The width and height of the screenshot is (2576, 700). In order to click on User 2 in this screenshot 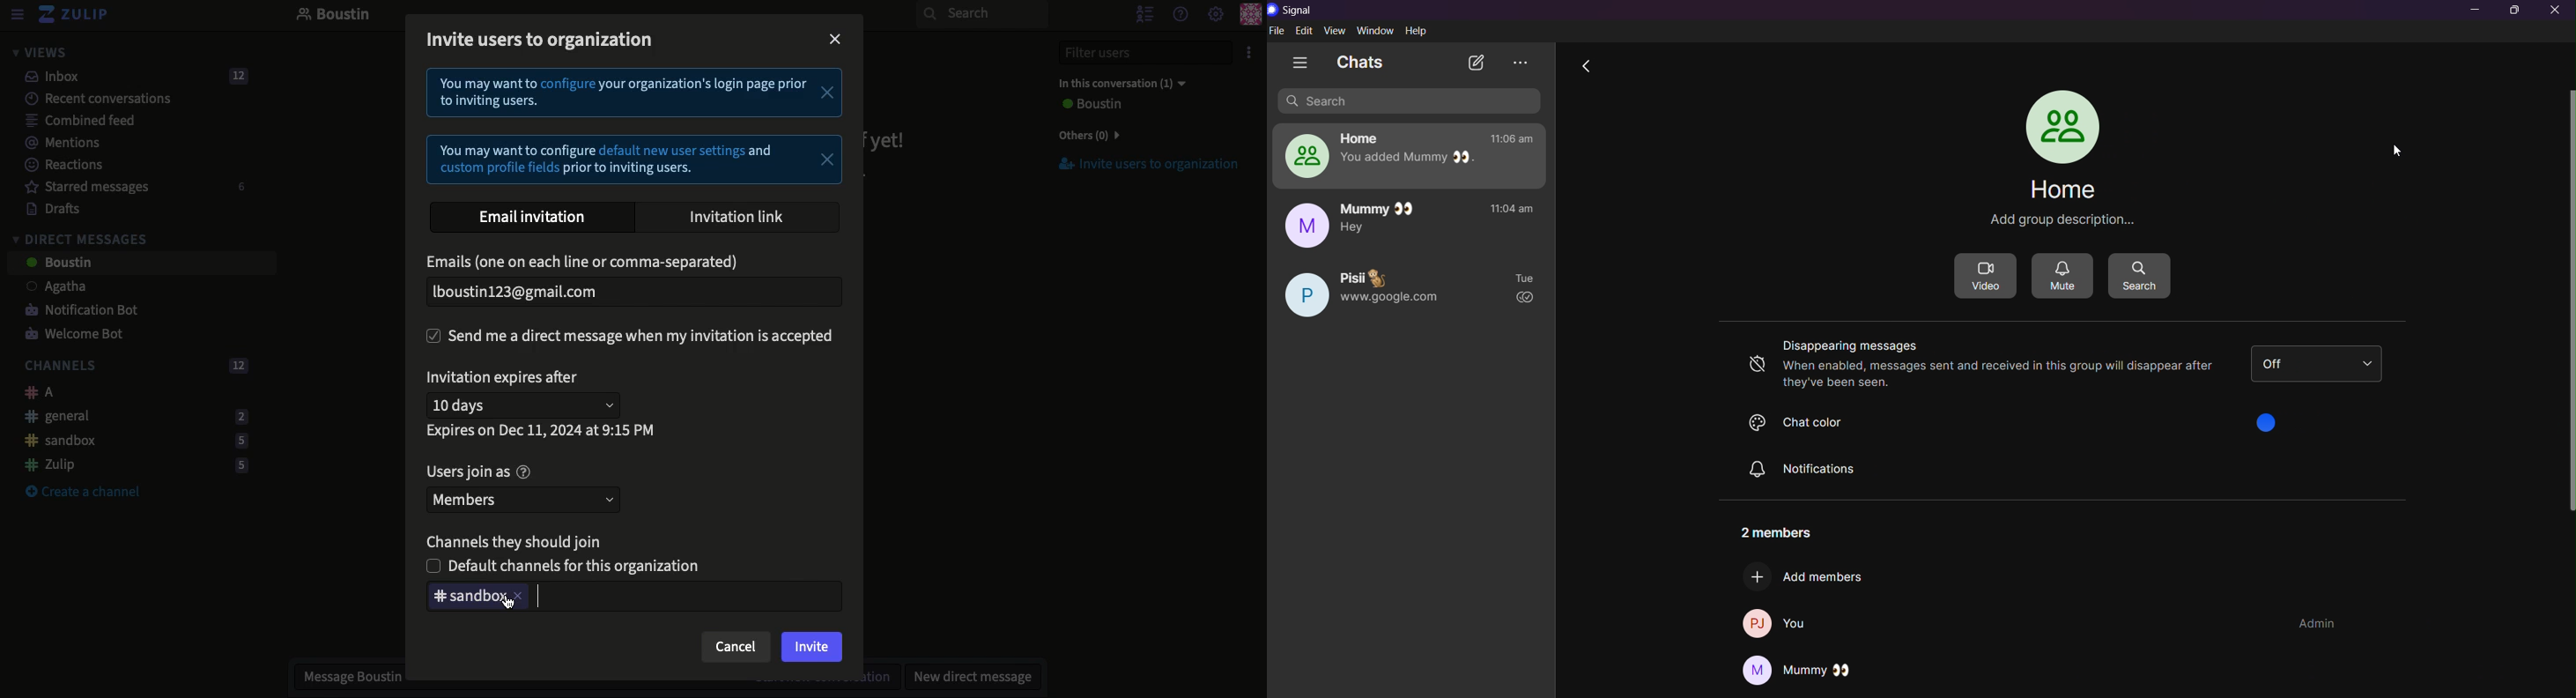, I will do `click(57, 264)`.